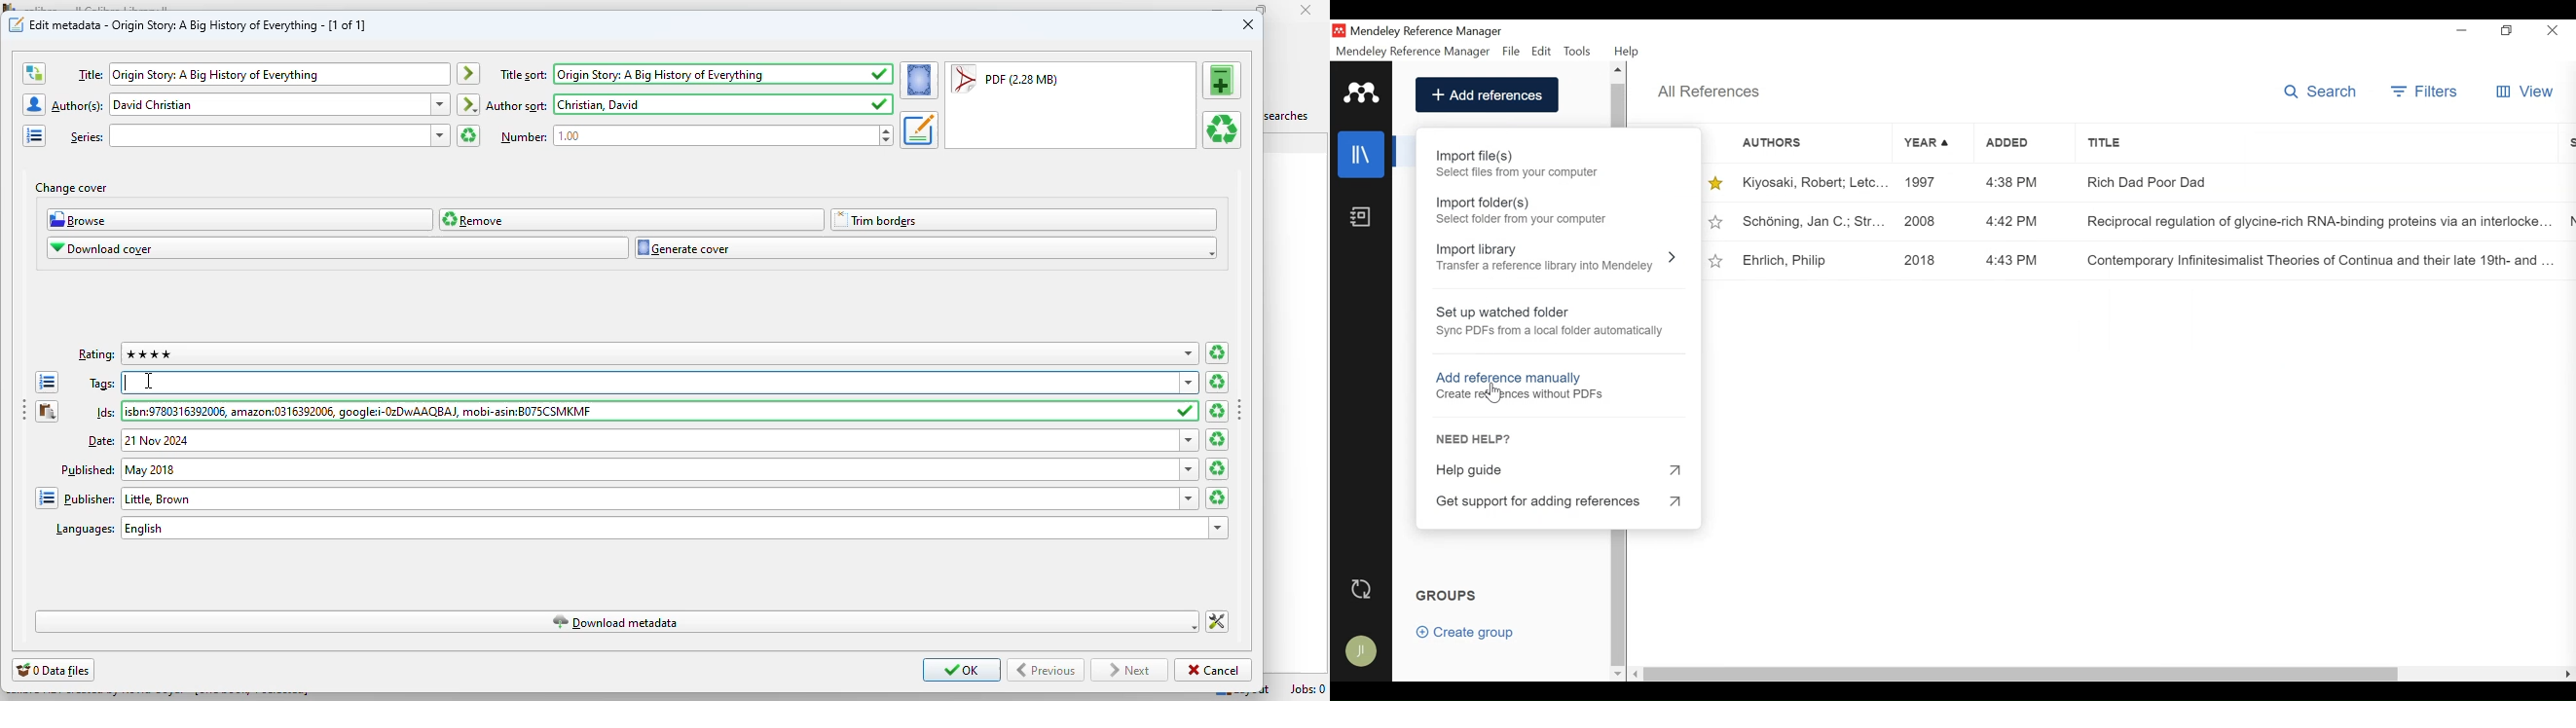 Image resolution: width=2576 pixels, height=728 pixels. What do you see at coordinates (1717, 223) in the screenshot?
I see `Toggle favorites` at bounding box center [1717, 223].